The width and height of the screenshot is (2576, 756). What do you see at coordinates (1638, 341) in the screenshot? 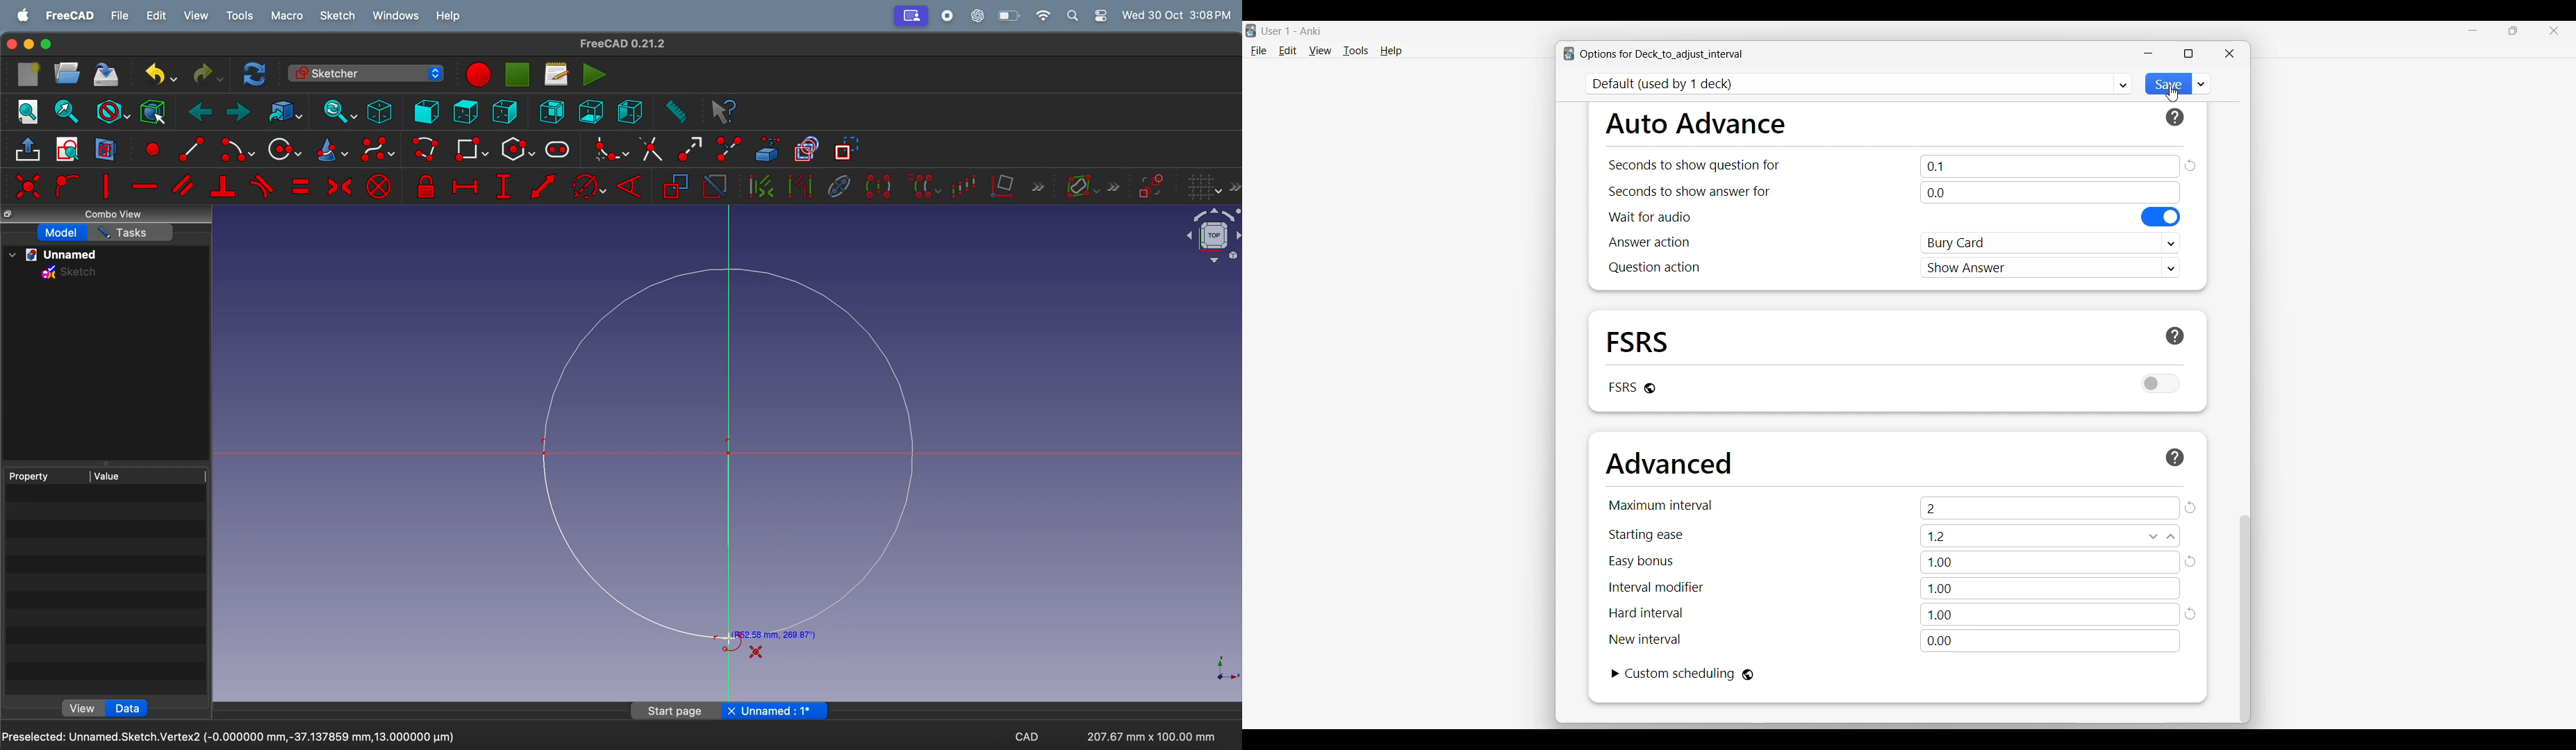
I see `FSRS` at bounding box center [1638, 341].